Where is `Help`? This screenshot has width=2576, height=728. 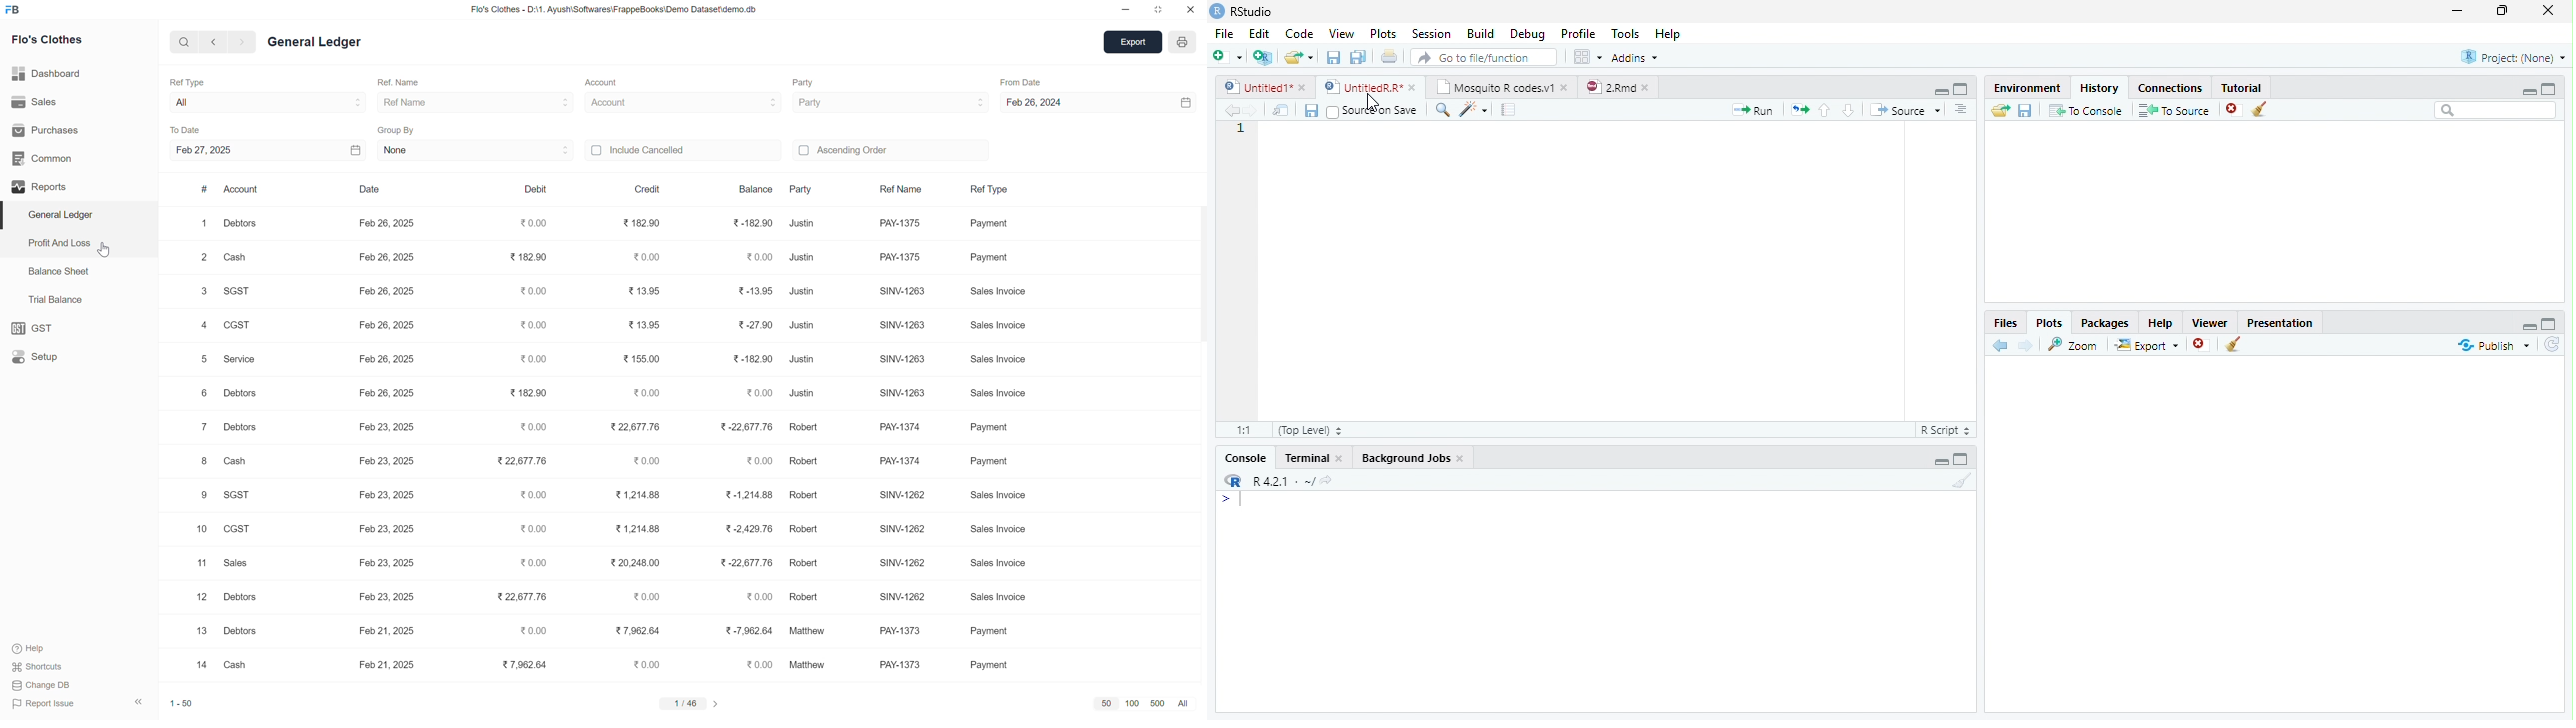 Help is located at coordinates (2161, 322).